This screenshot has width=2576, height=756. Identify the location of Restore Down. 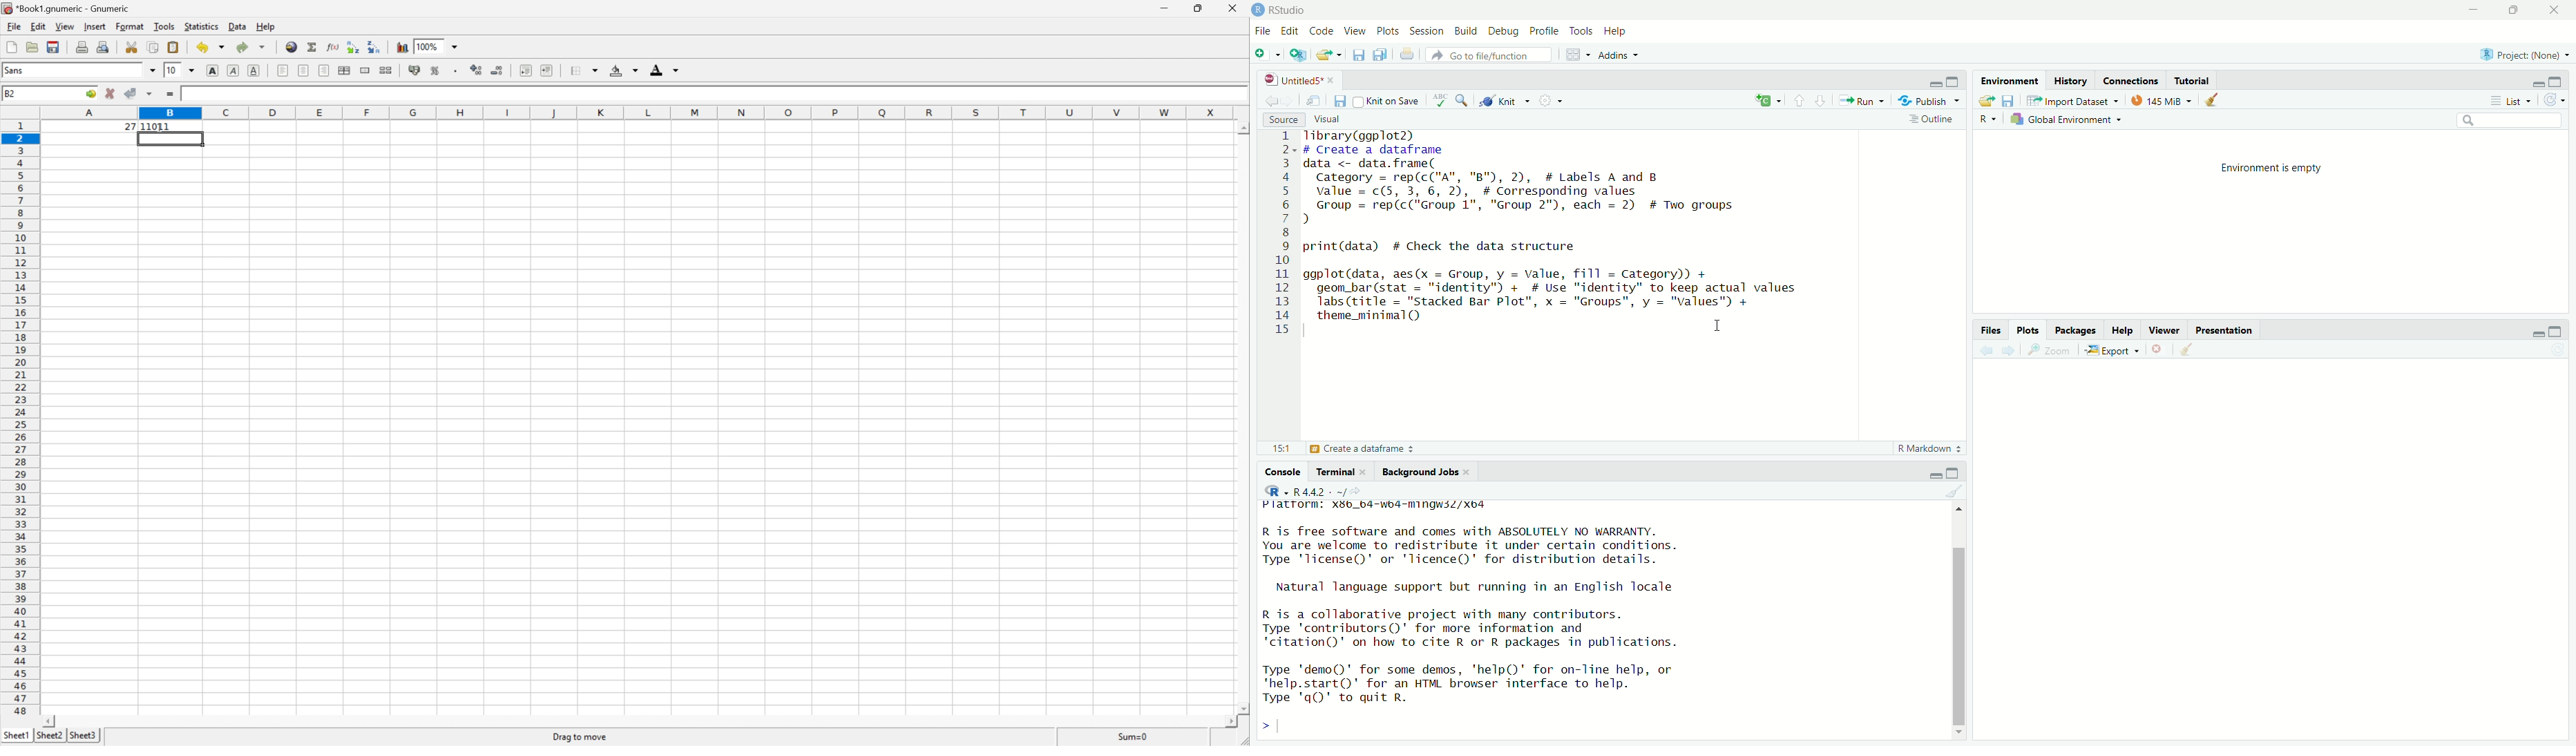
(1197, 8).